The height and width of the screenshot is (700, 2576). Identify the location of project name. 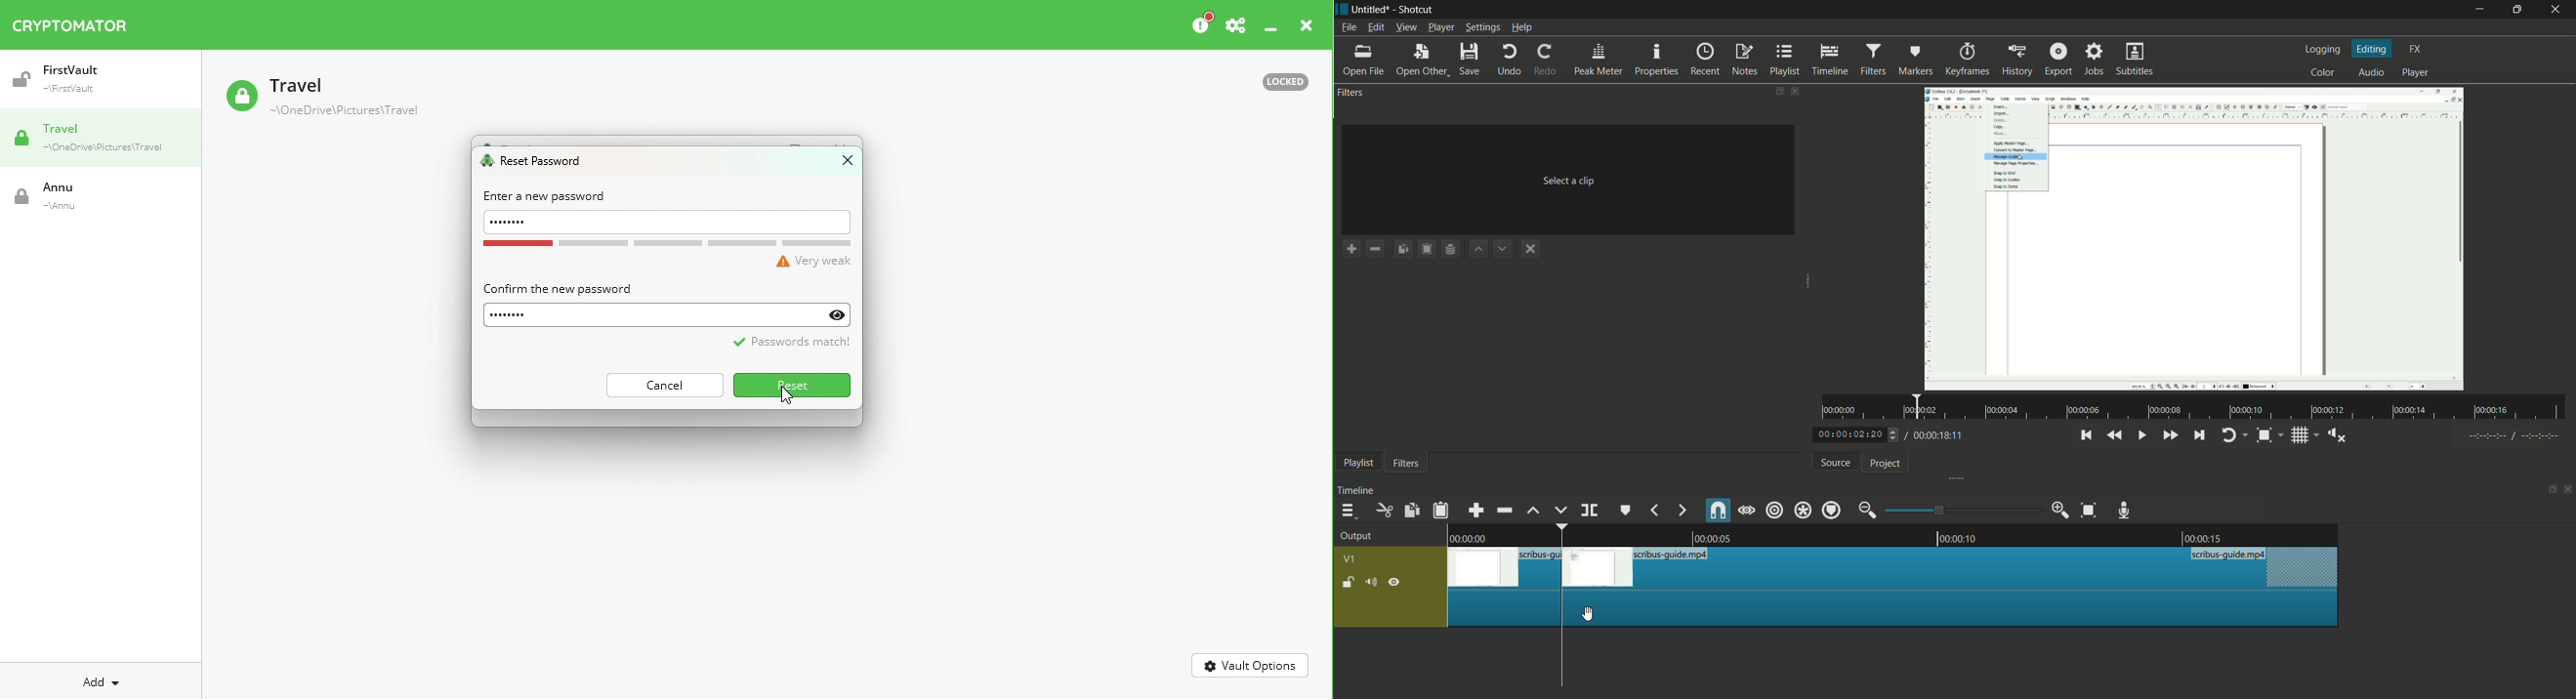
(1371, 8).